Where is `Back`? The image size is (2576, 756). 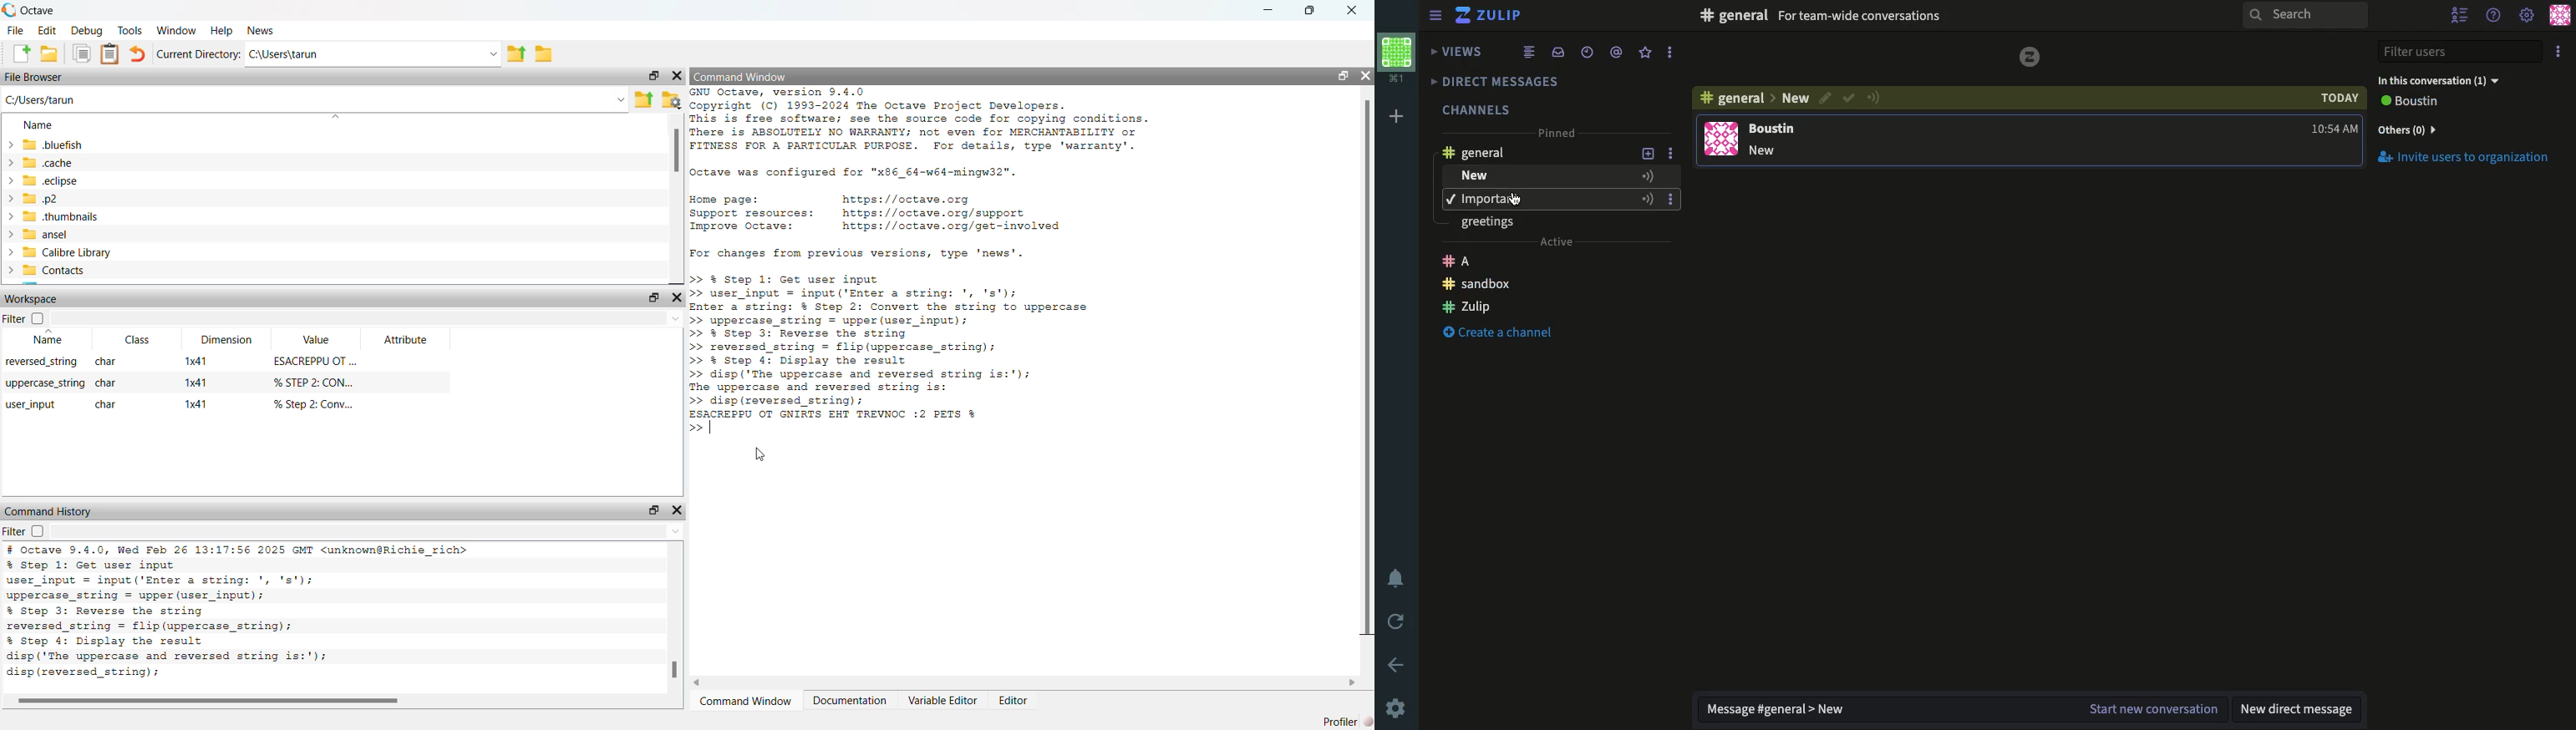
Back is located at coordinates (1395, 663).